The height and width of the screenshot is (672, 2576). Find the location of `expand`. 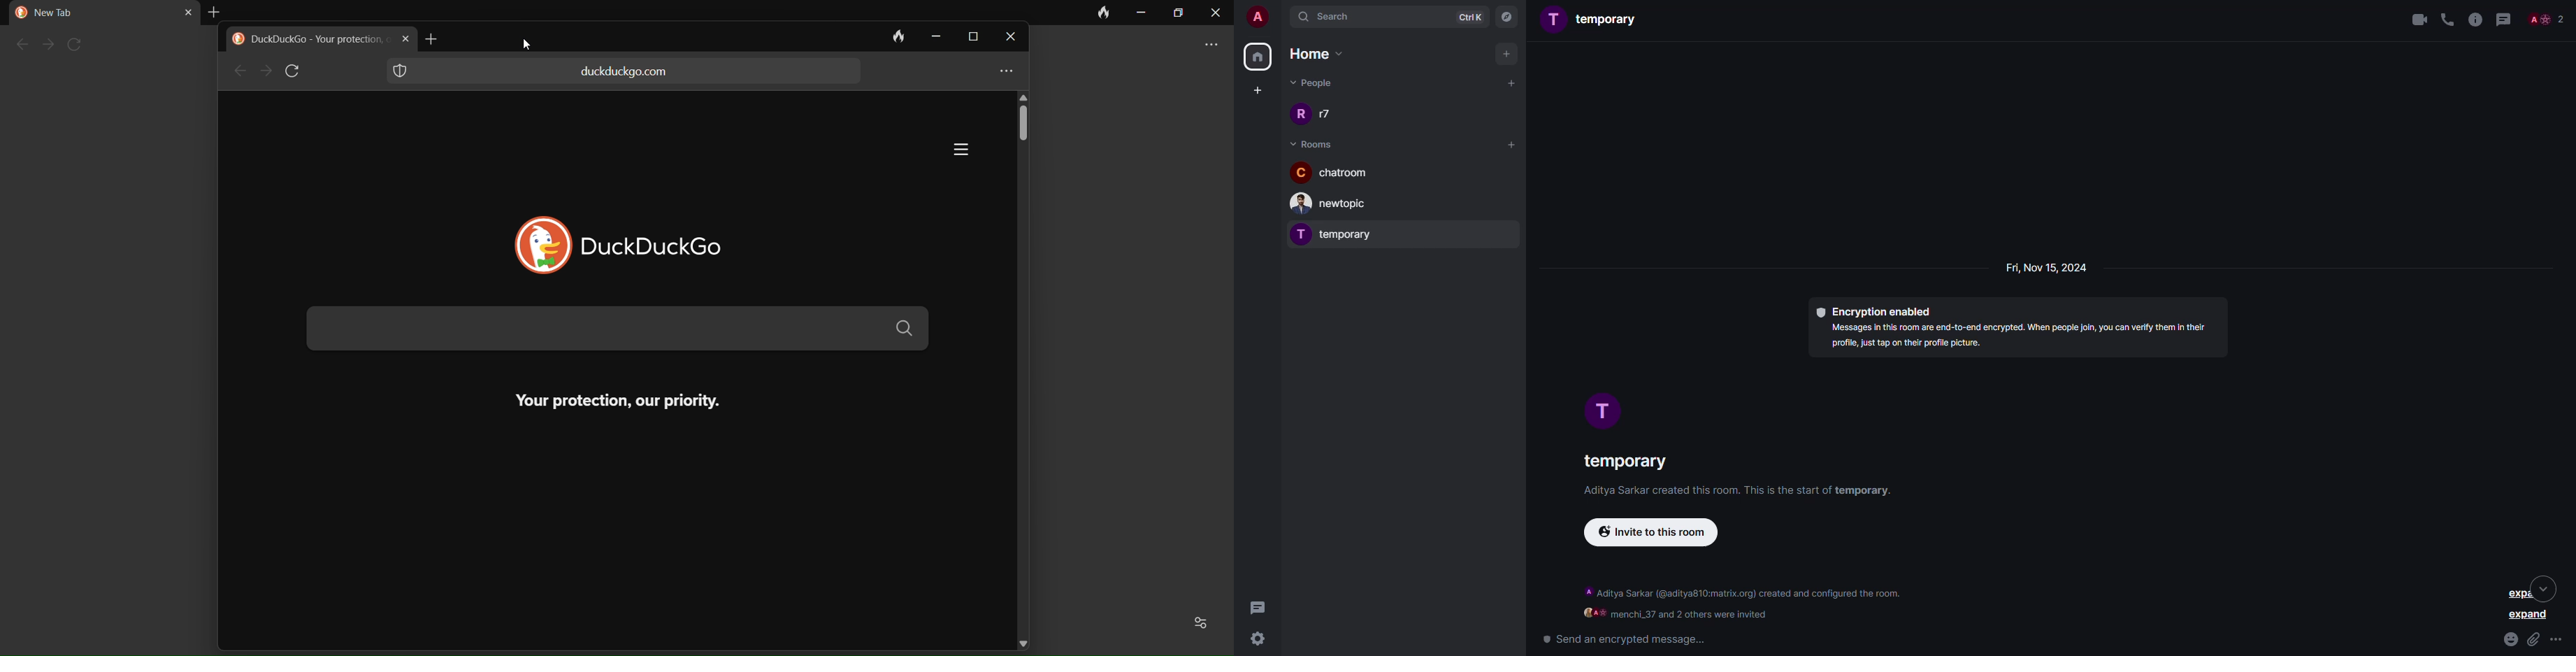

expand is located at coordinates (2529, 617).